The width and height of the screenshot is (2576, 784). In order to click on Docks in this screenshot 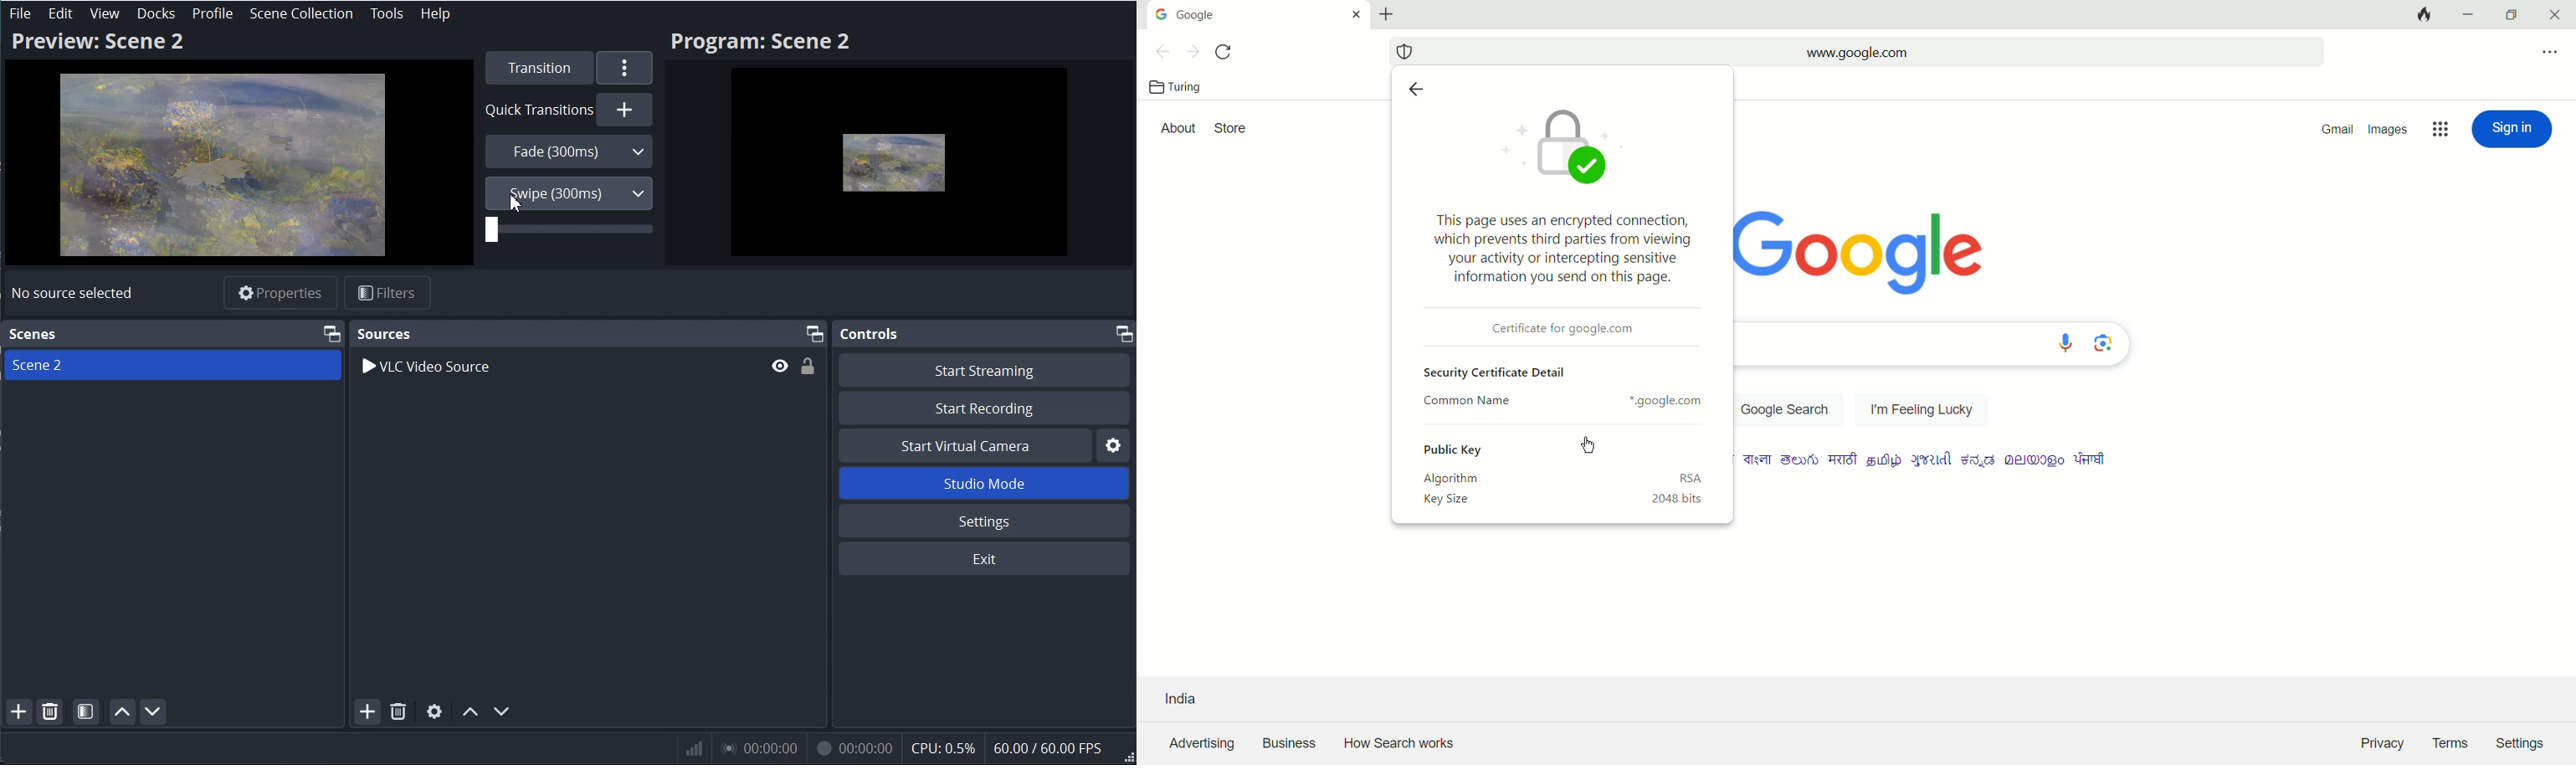, I will do `click(155, 13)`.